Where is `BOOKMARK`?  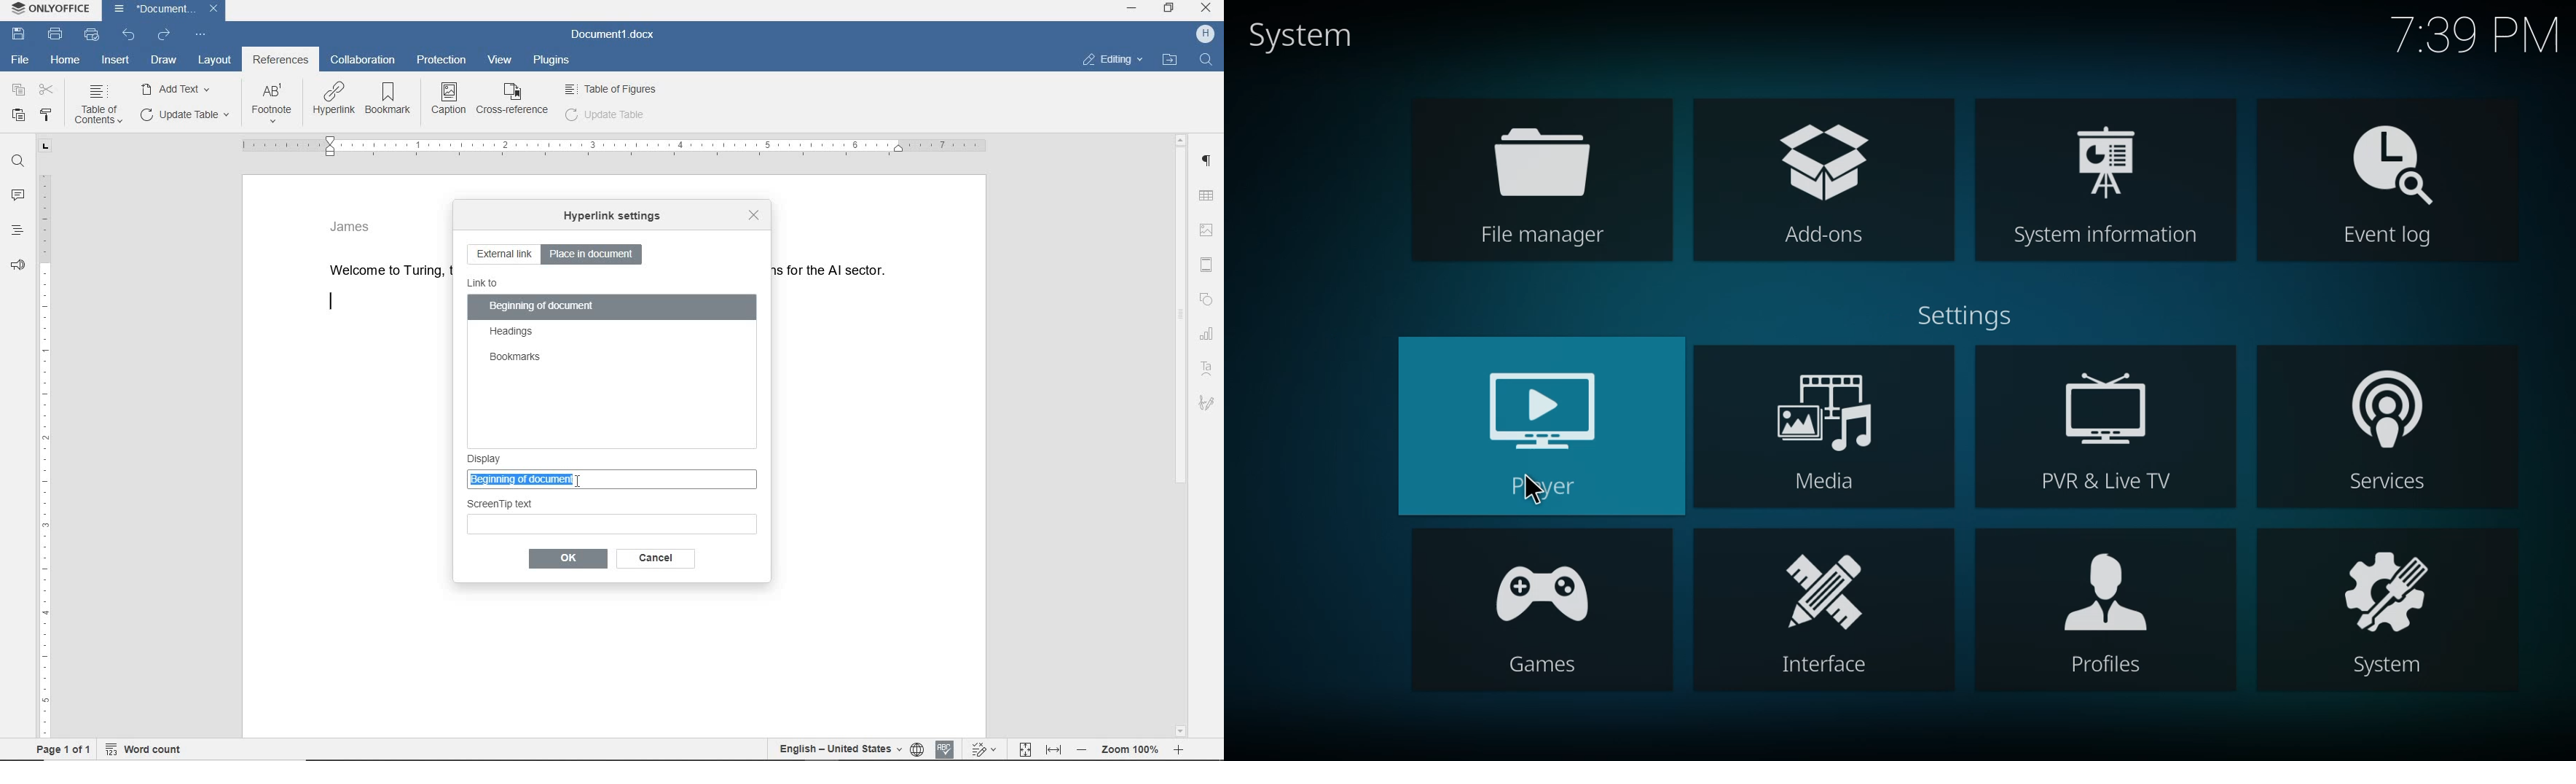 BOOKMARK is located at coordinates (391, 99).